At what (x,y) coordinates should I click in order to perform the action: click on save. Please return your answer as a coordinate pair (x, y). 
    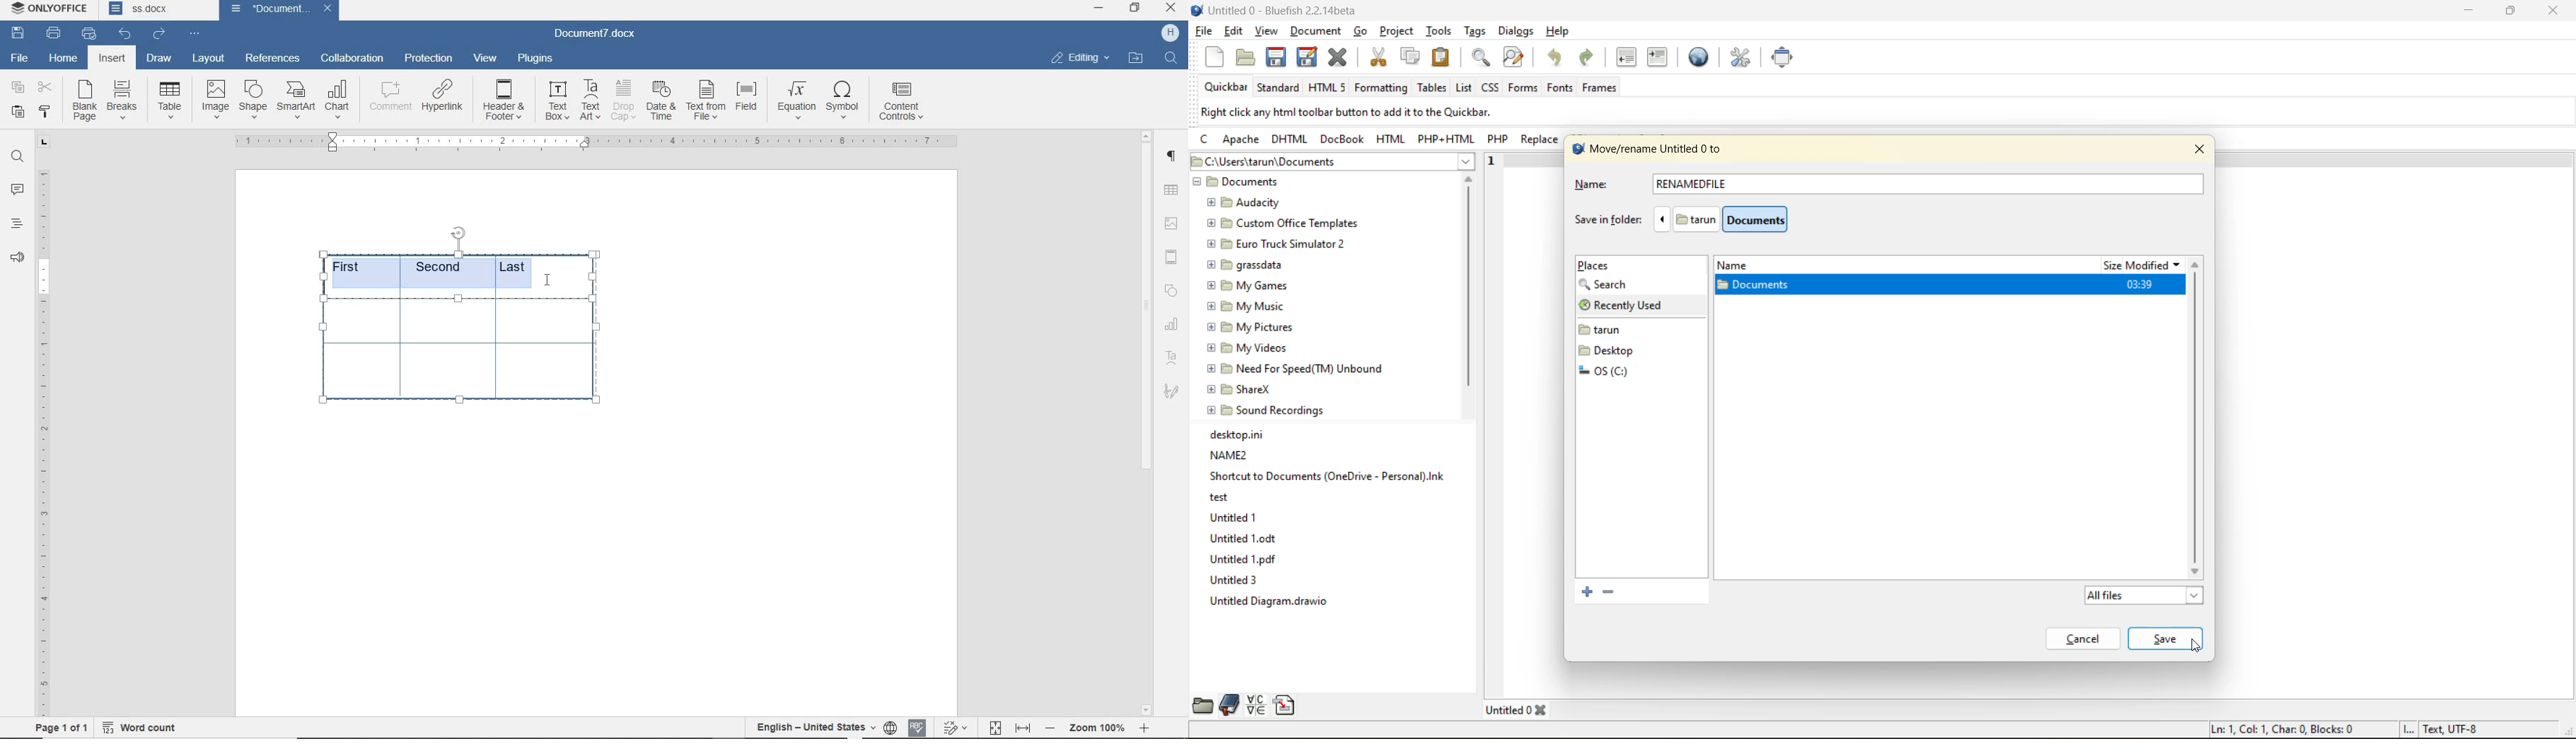
    Looking at the image, I should click on (1276, 57).